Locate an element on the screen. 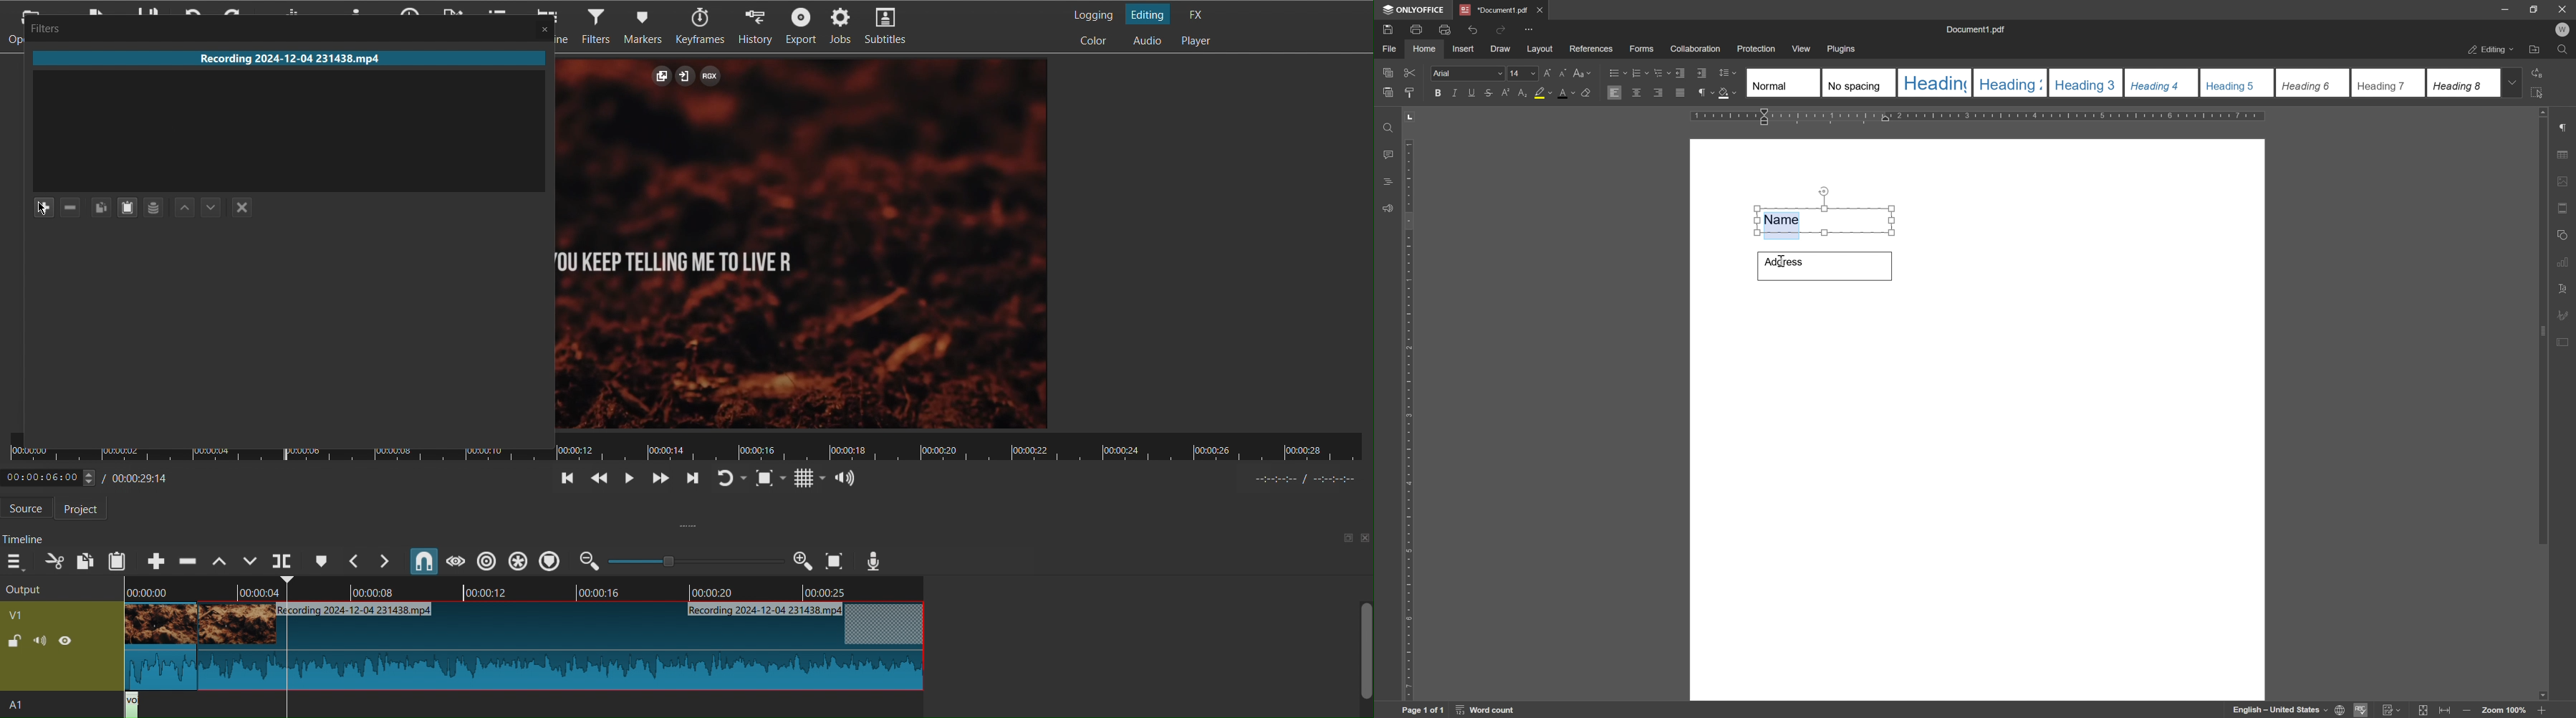 The image size is (2576, 728). Color is located at coordinates (1096, 41).